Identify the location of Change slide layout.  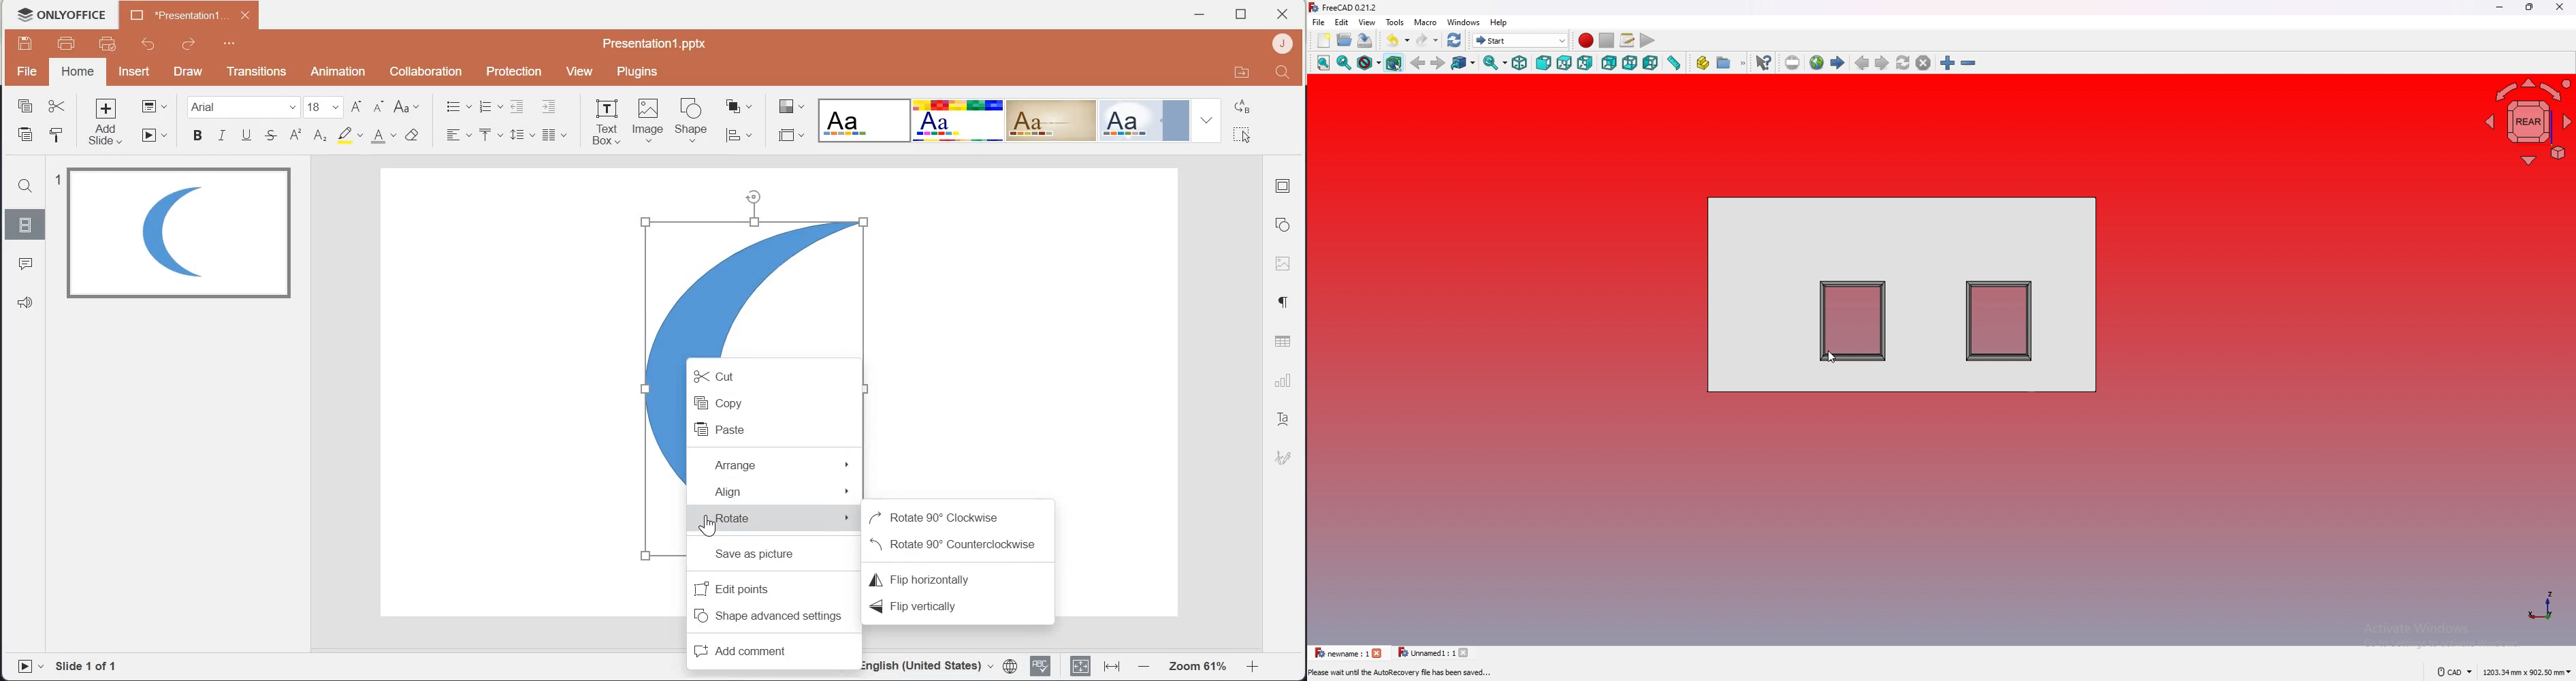
(156, 106).